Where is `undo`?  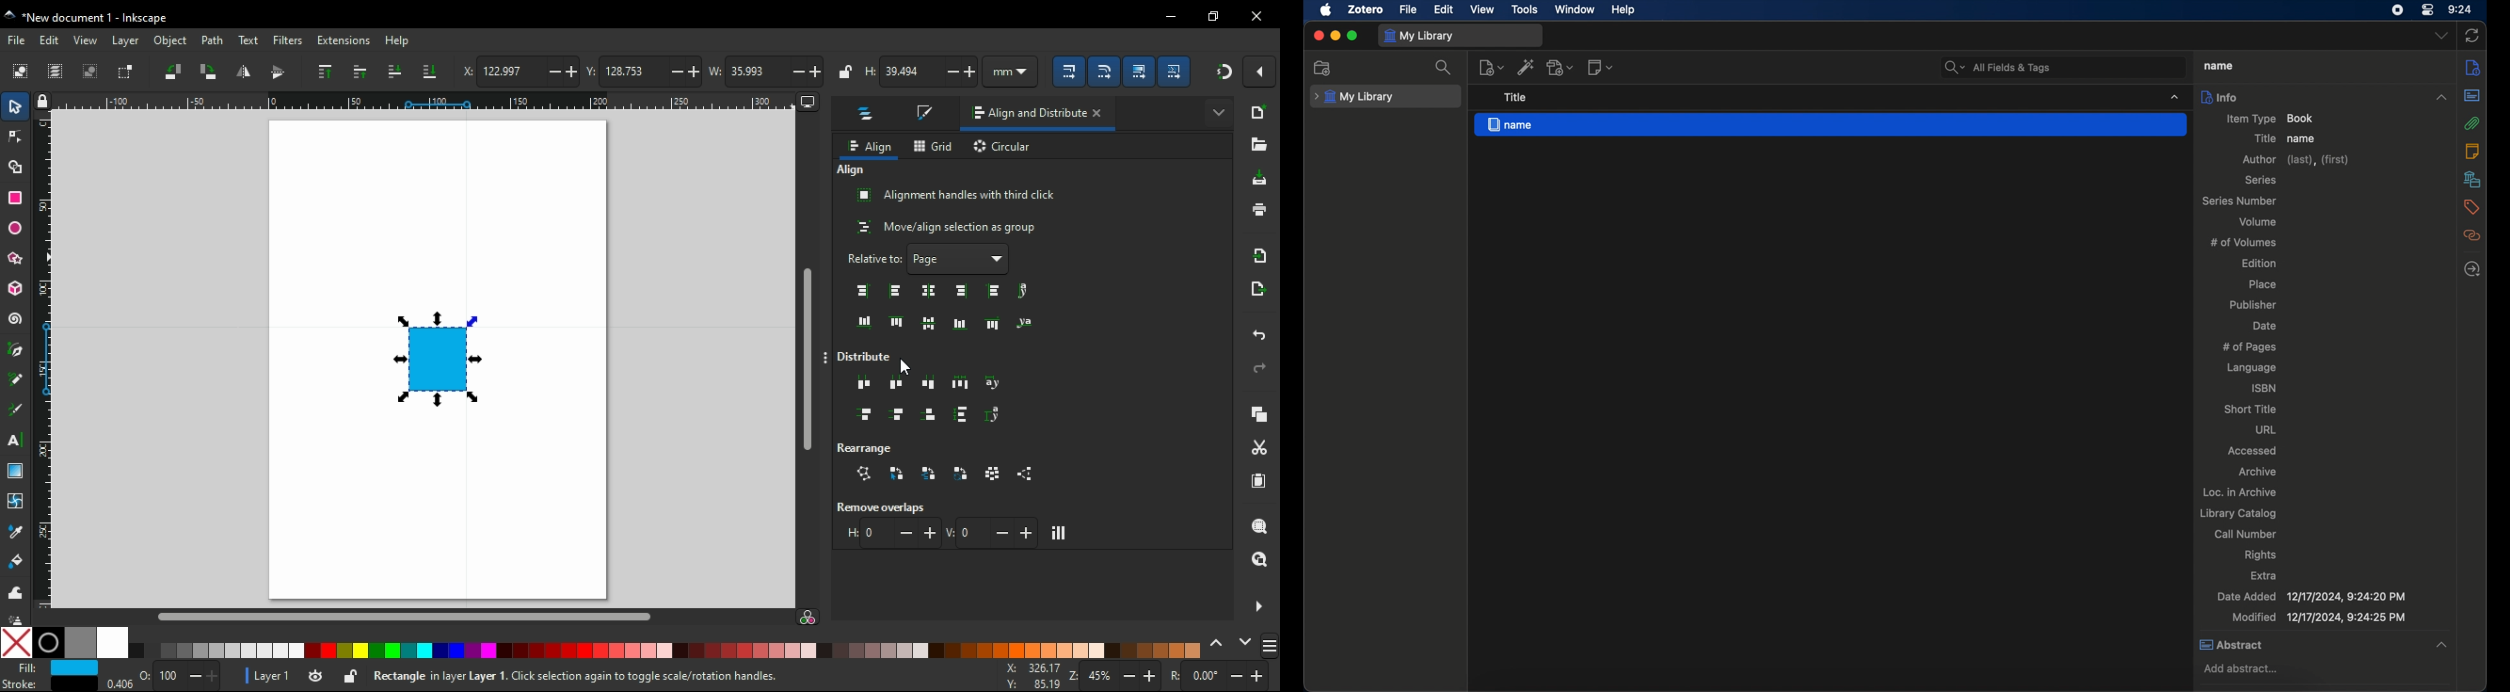
undo is located at coordinates (1261, 337).